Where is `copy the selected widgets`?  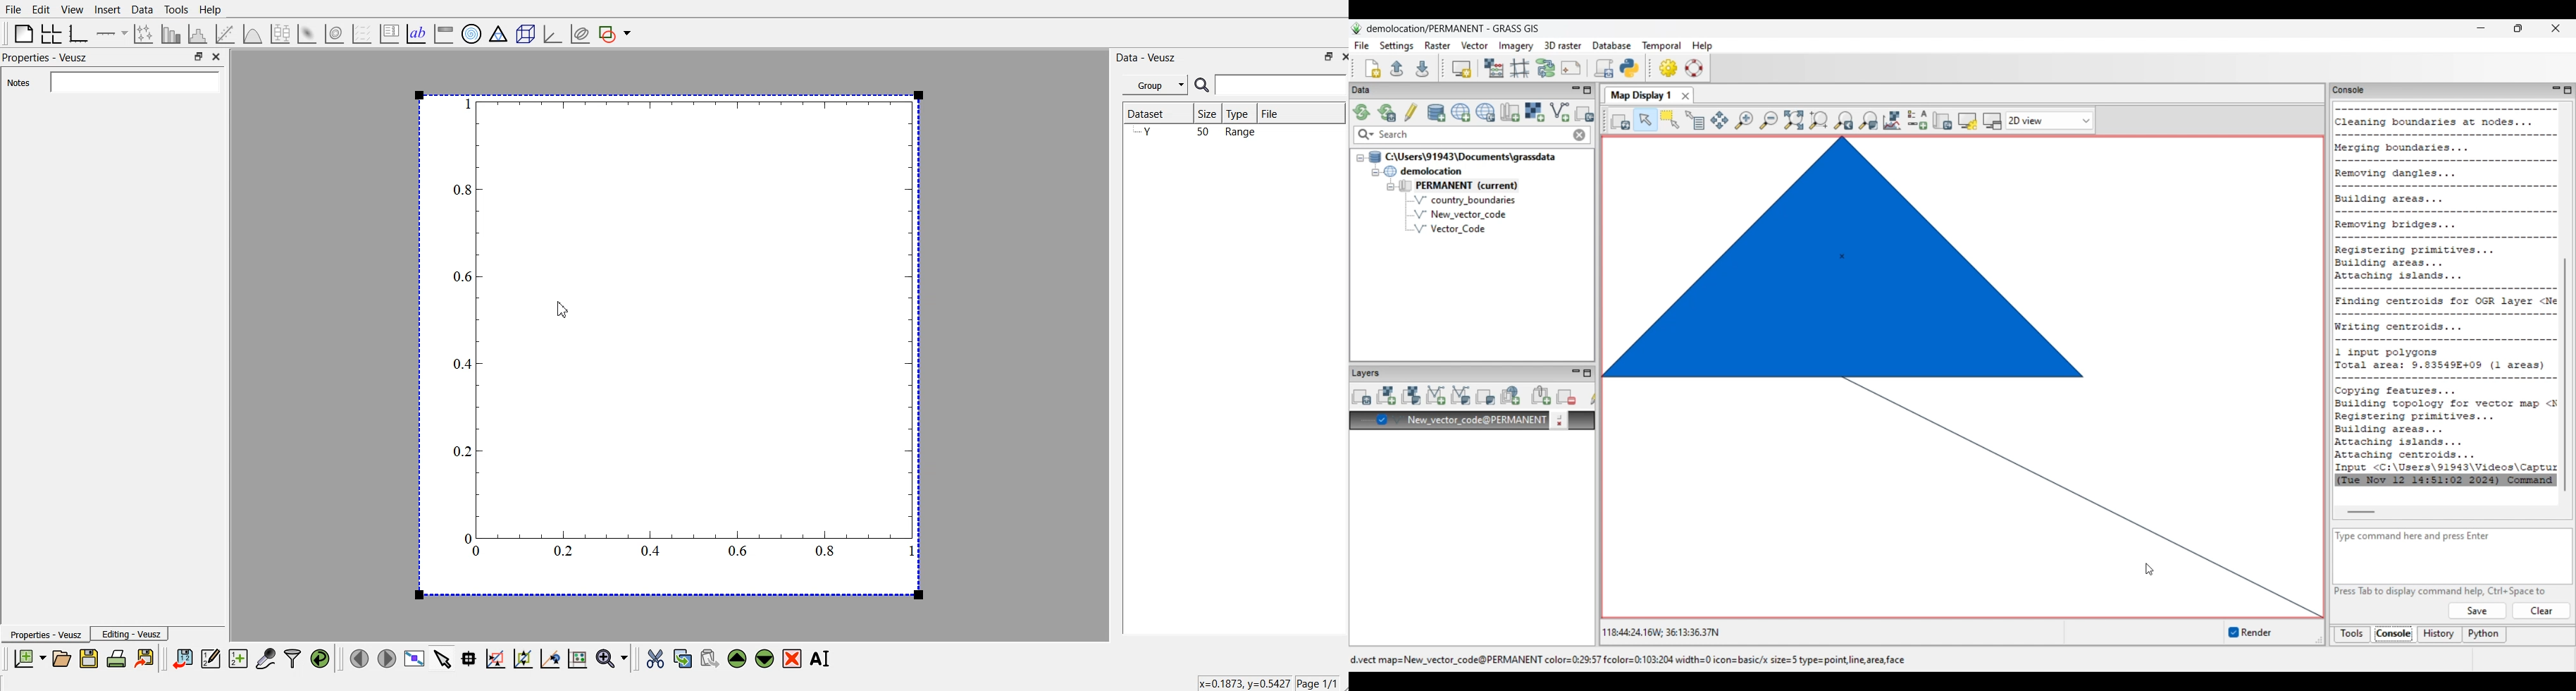 copy the selected widgets is located at coordinates (683, 659).